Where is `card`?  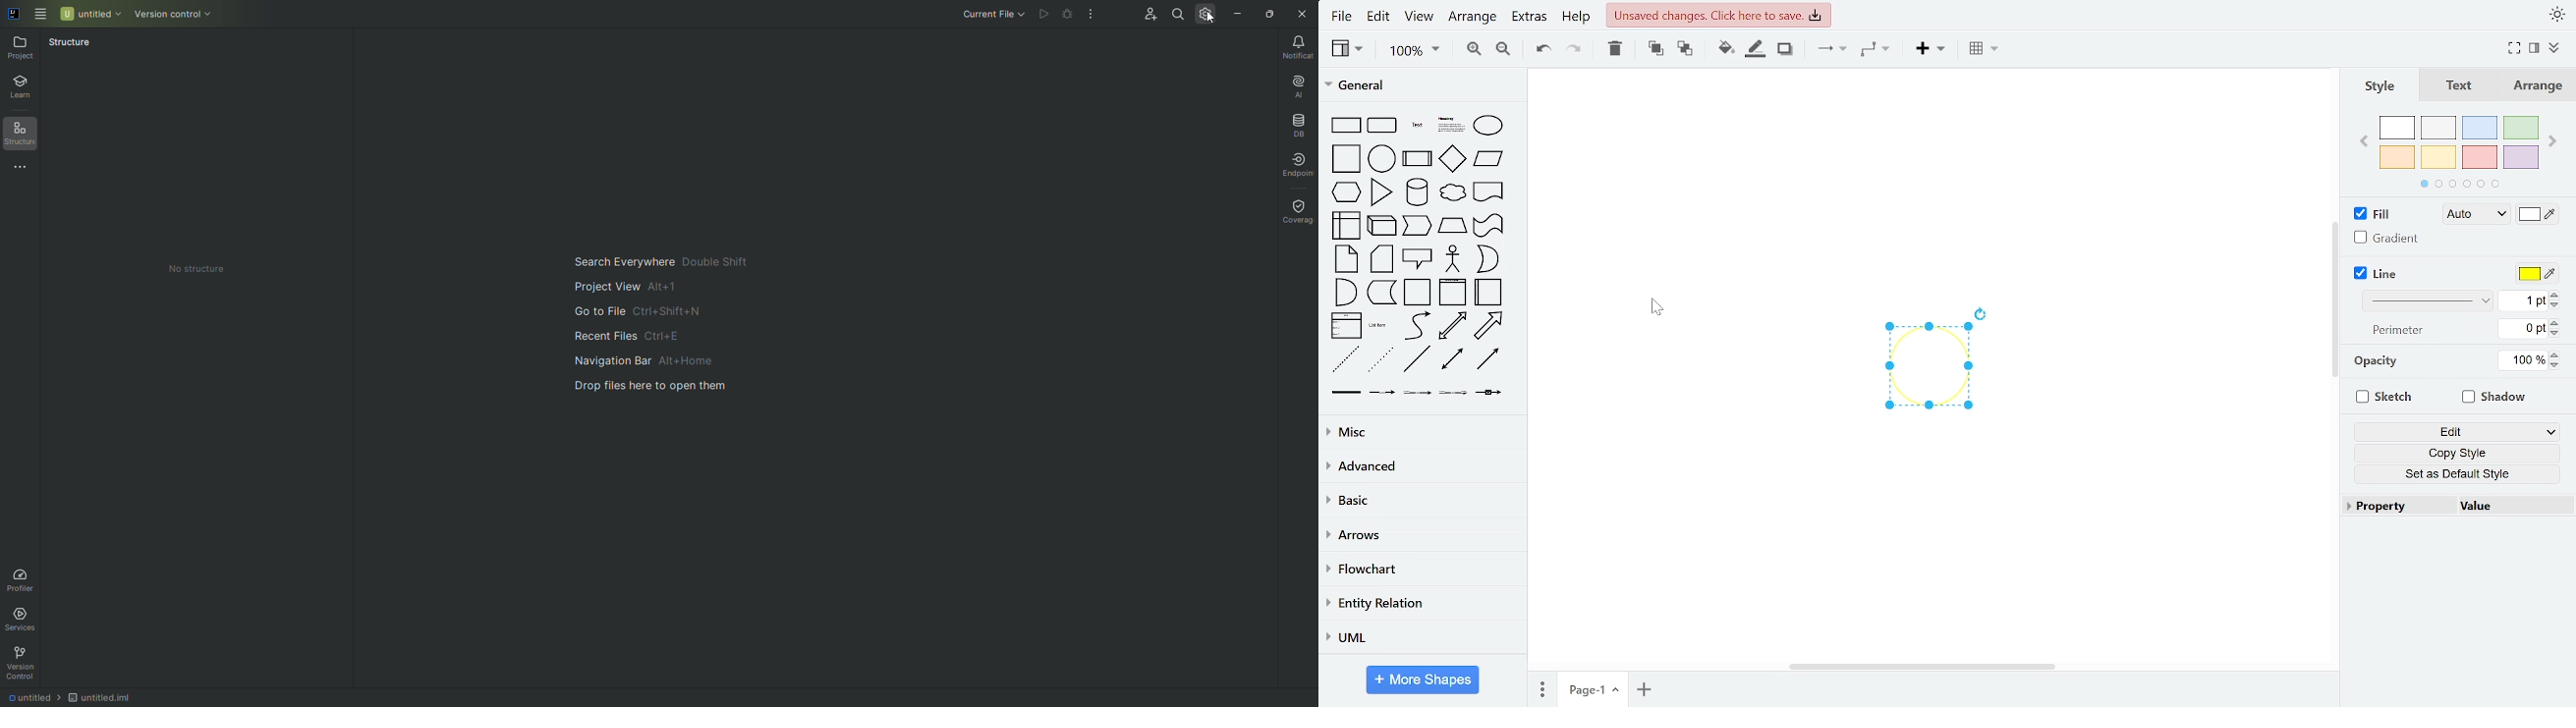 card is located at coordinates (1381, 258).